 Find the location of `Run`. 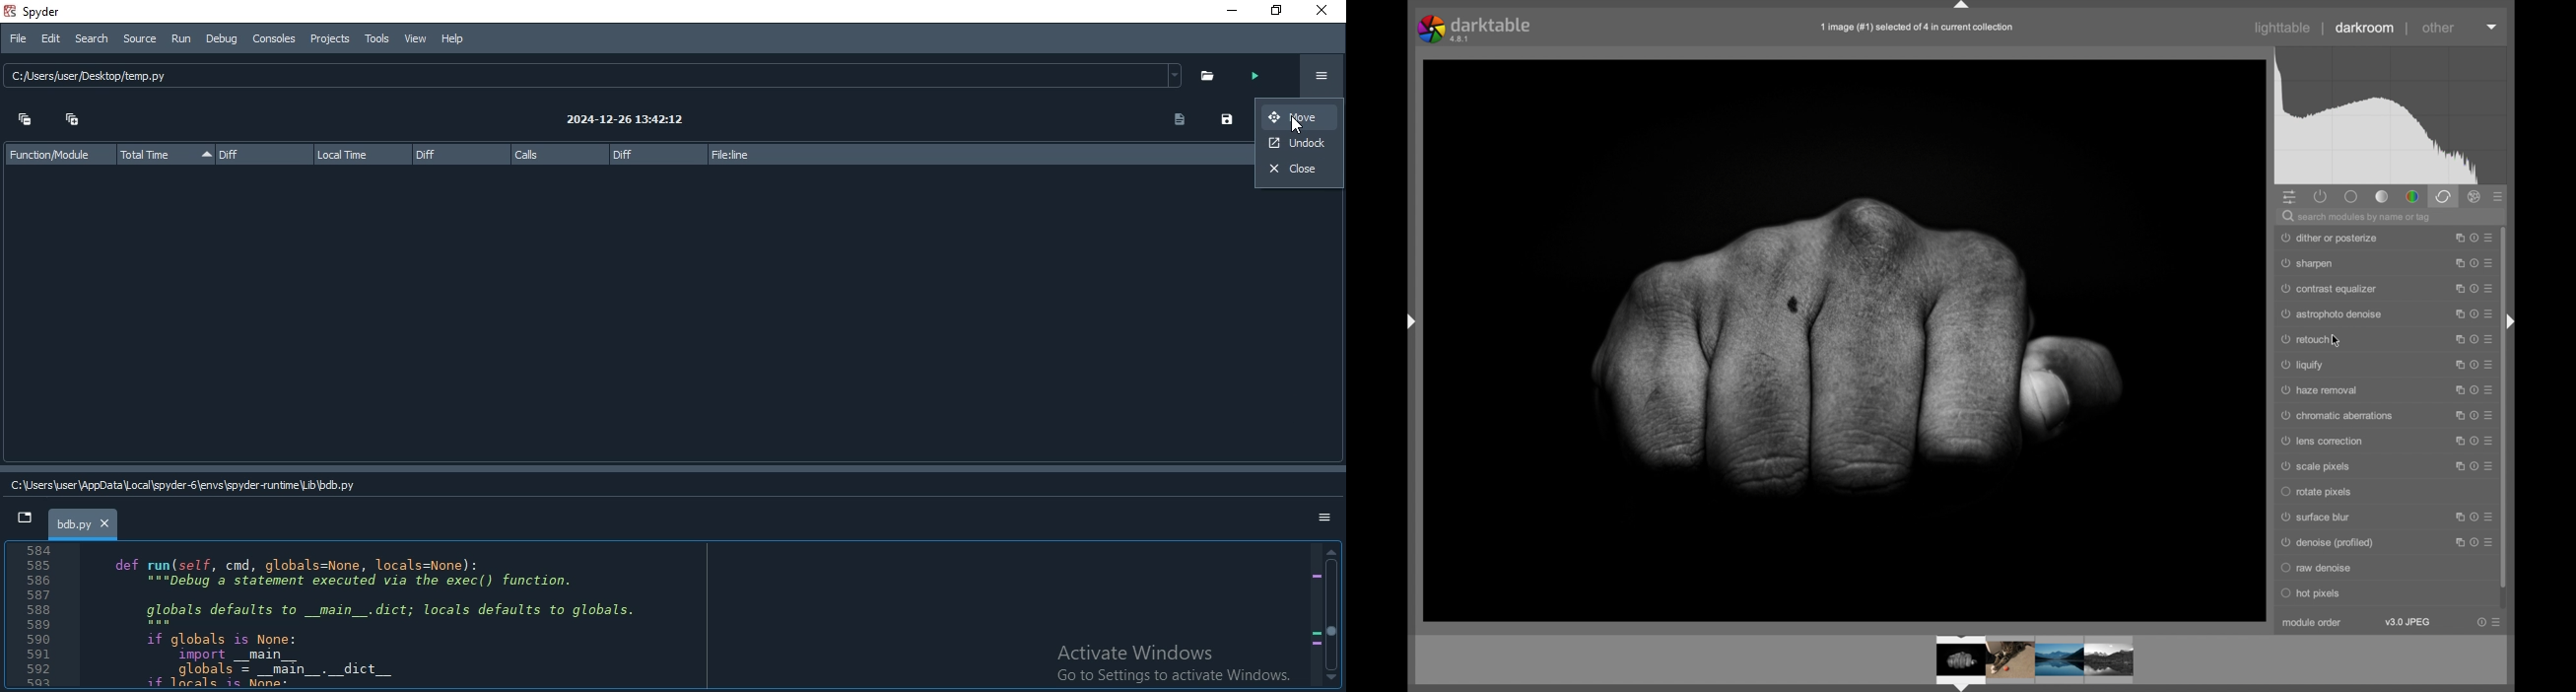

Run is located at coordinates (181, 39).